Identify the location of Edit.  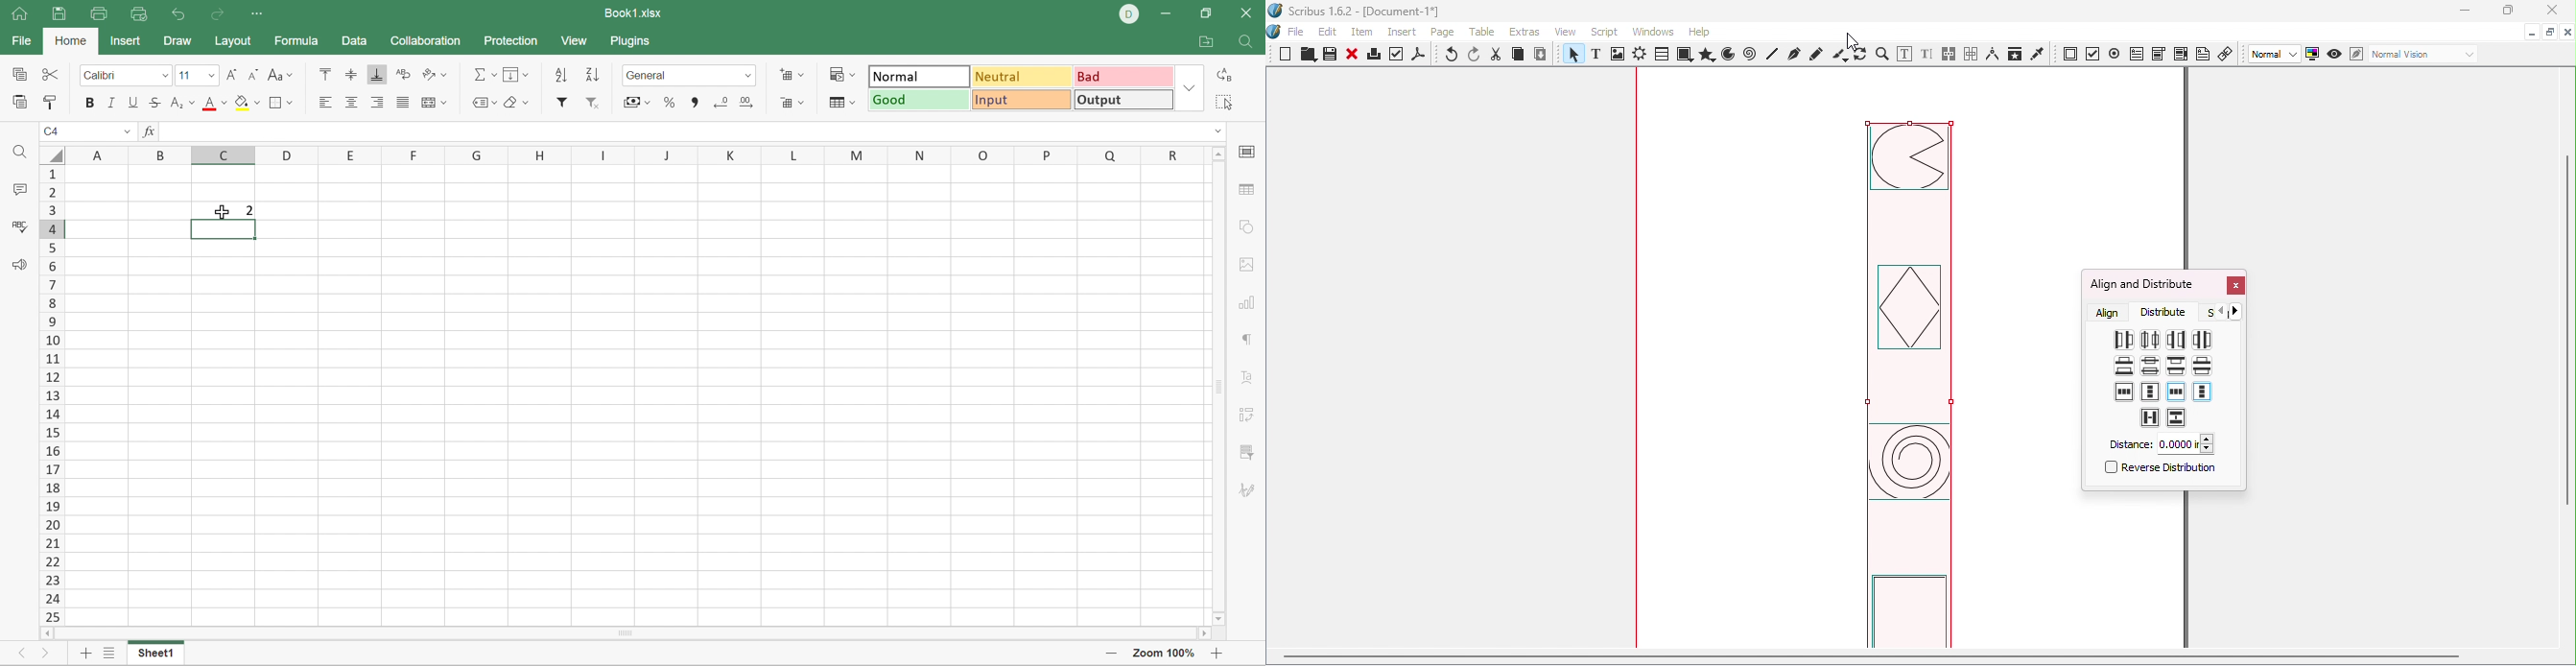
(1328, 32).